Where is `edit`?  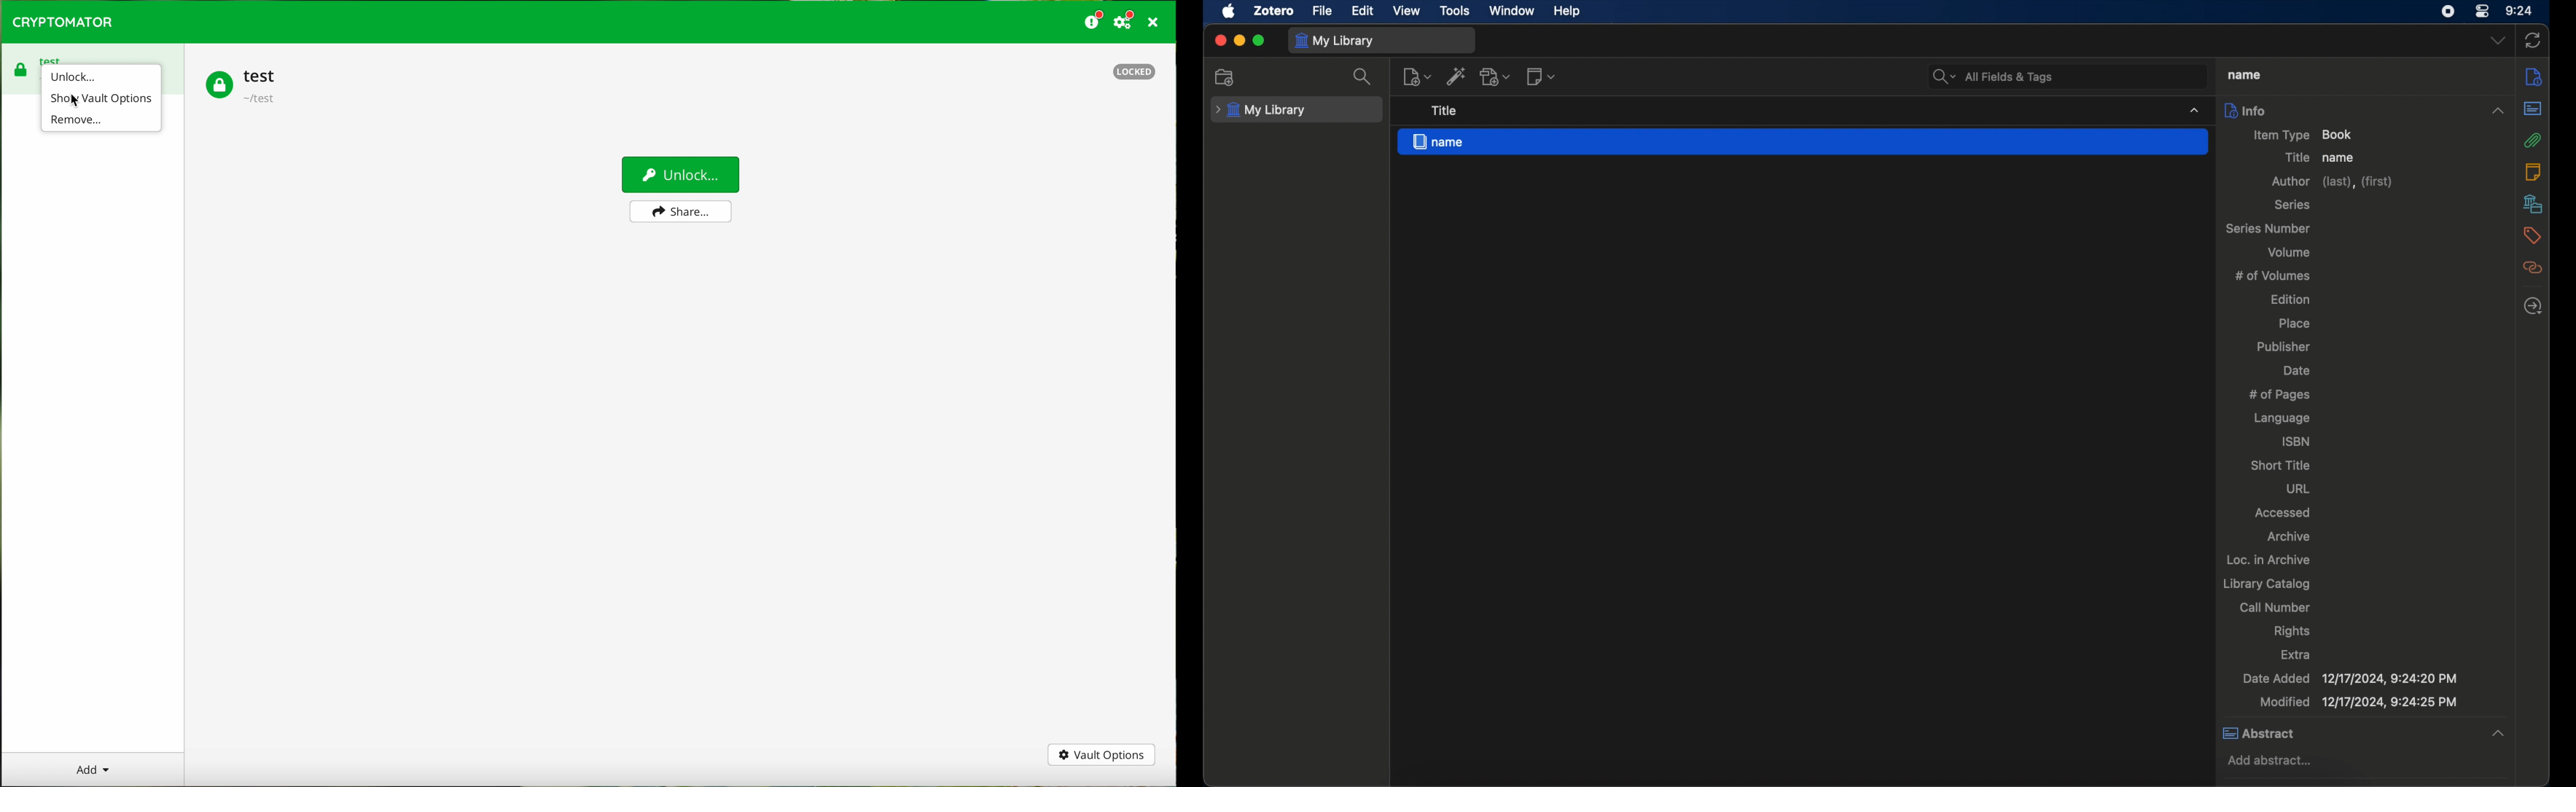 edit is located at coordinates (1363, 11).